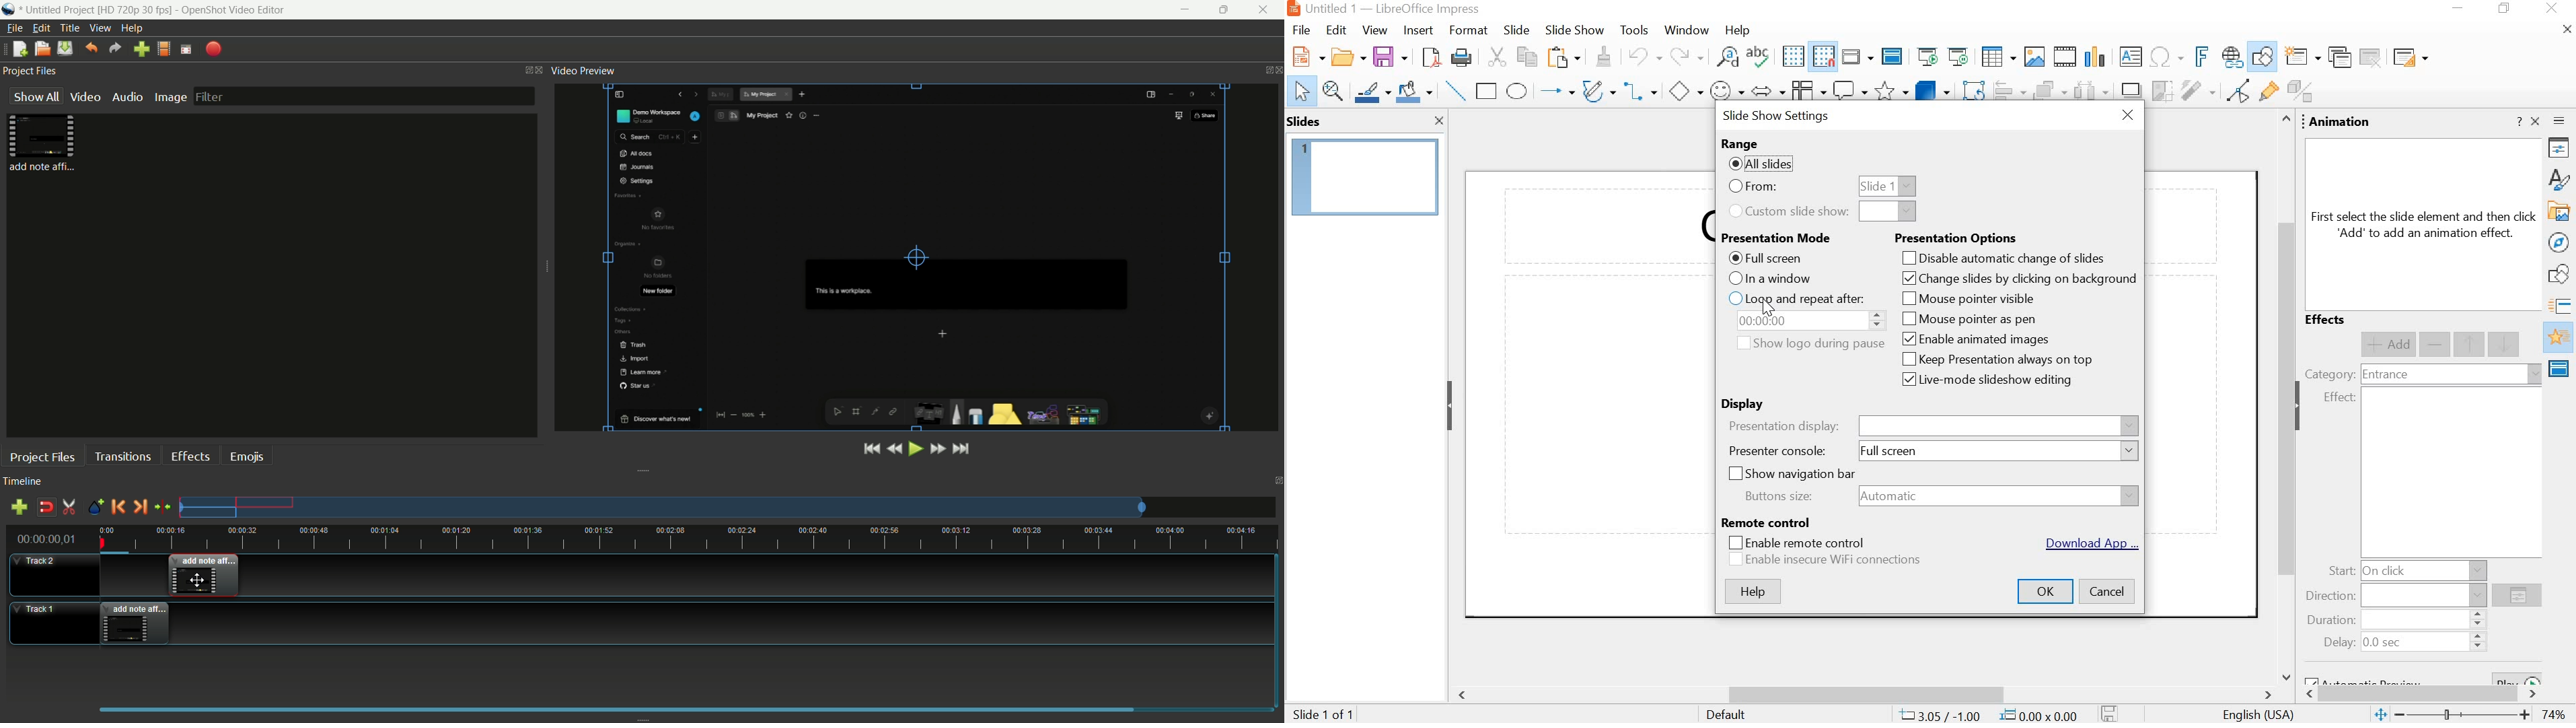 The height and width of the screenshot is (728, 2576). Describe the element at coordinates (1884, 186) in the screenshot. I see `slide 1` at that location.